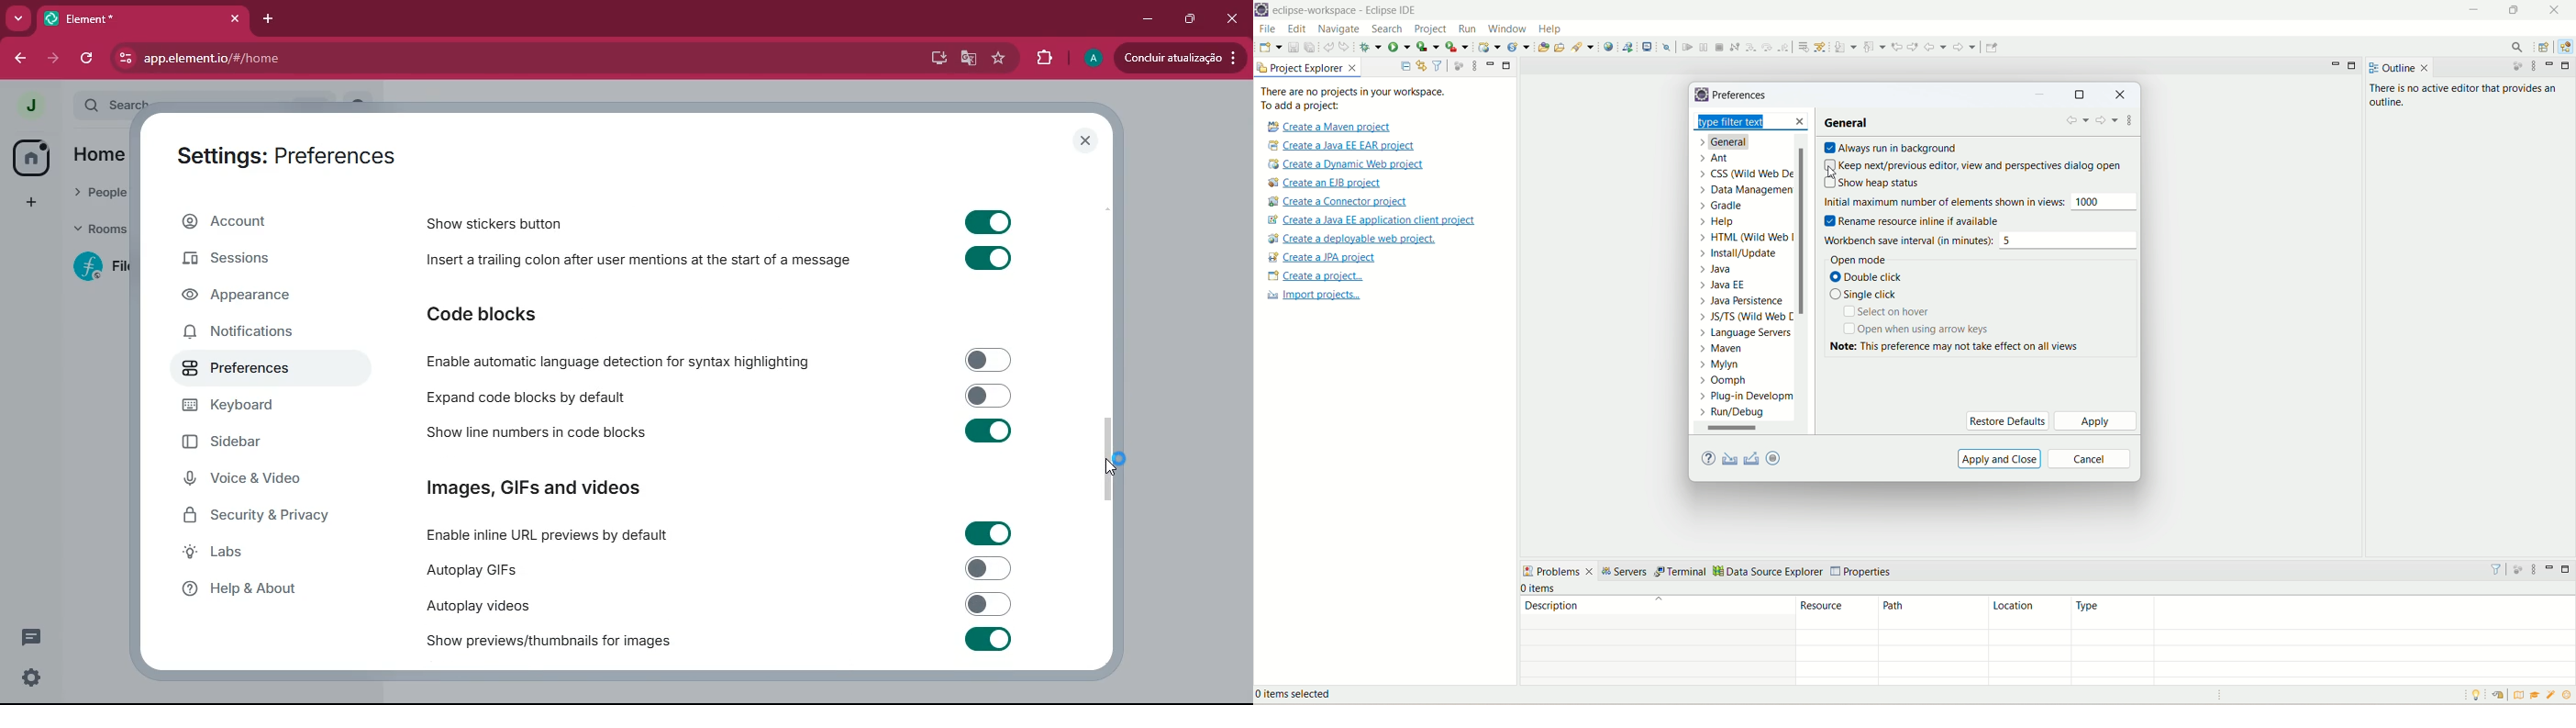  I want to click on Expand code blocks by default, so click(527, 397).